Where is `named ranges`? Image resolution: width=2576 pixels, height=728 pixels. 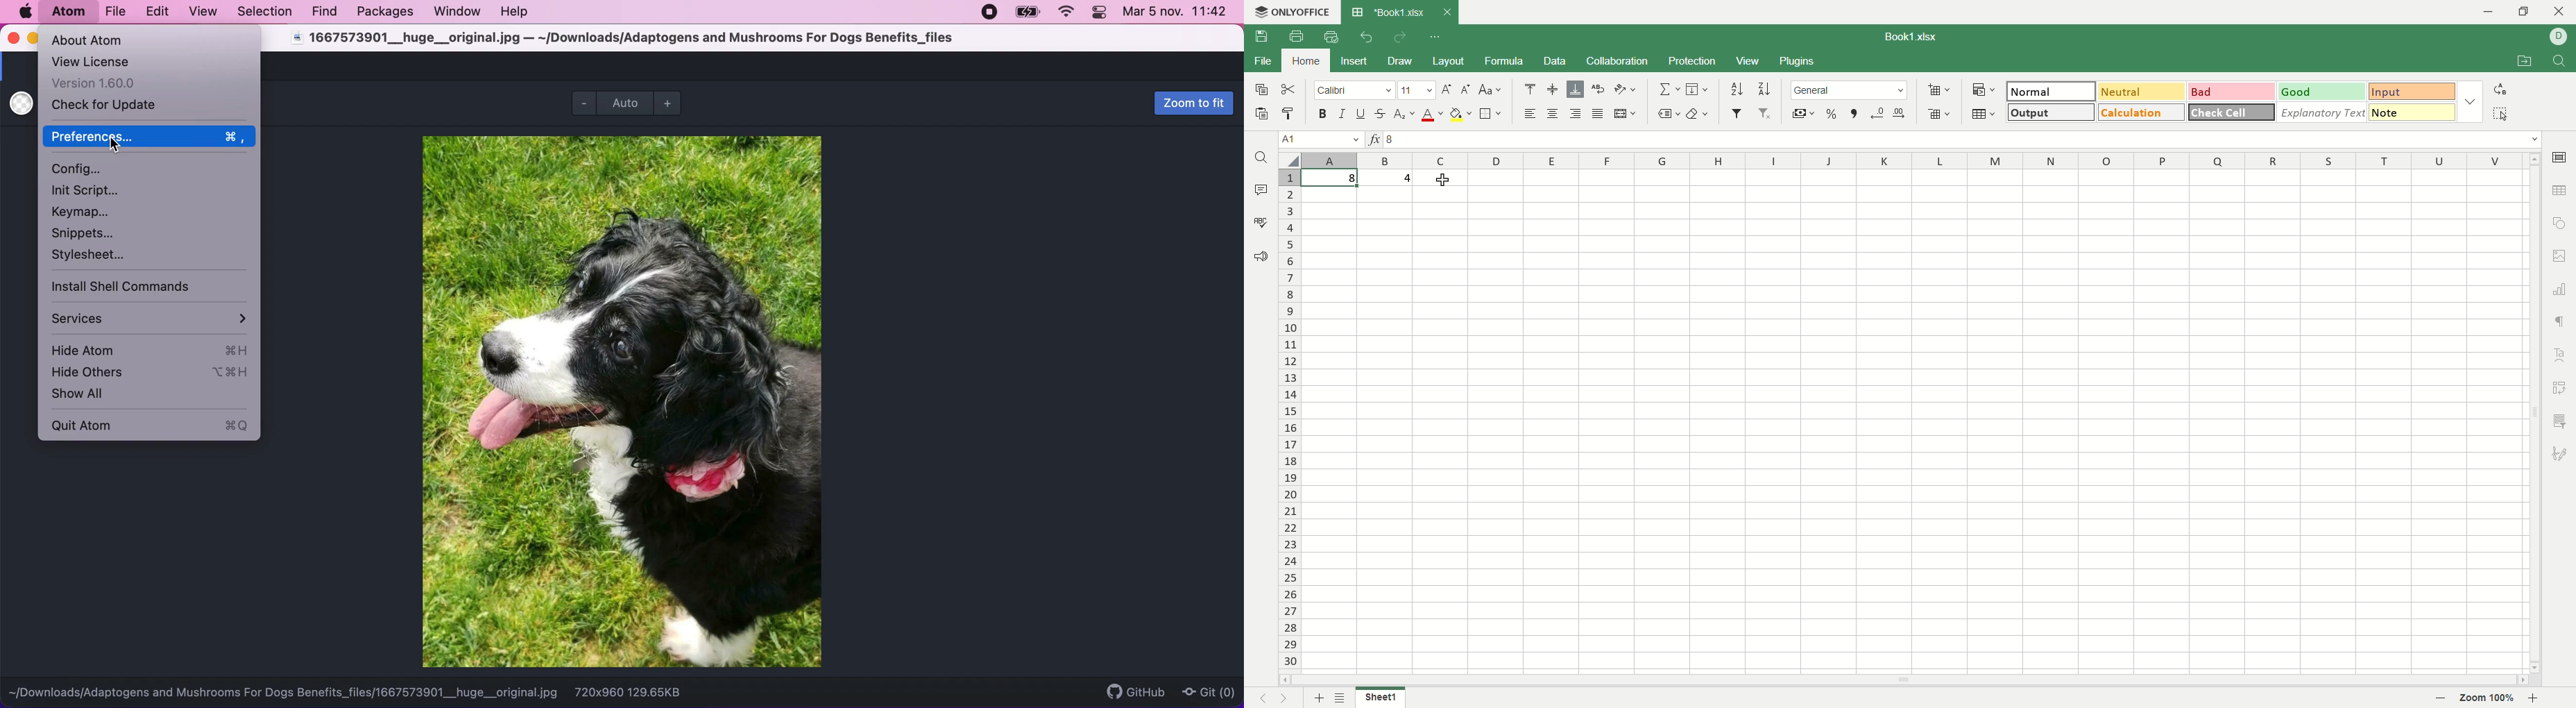
named ranges is located at coordinates (1668, 114).